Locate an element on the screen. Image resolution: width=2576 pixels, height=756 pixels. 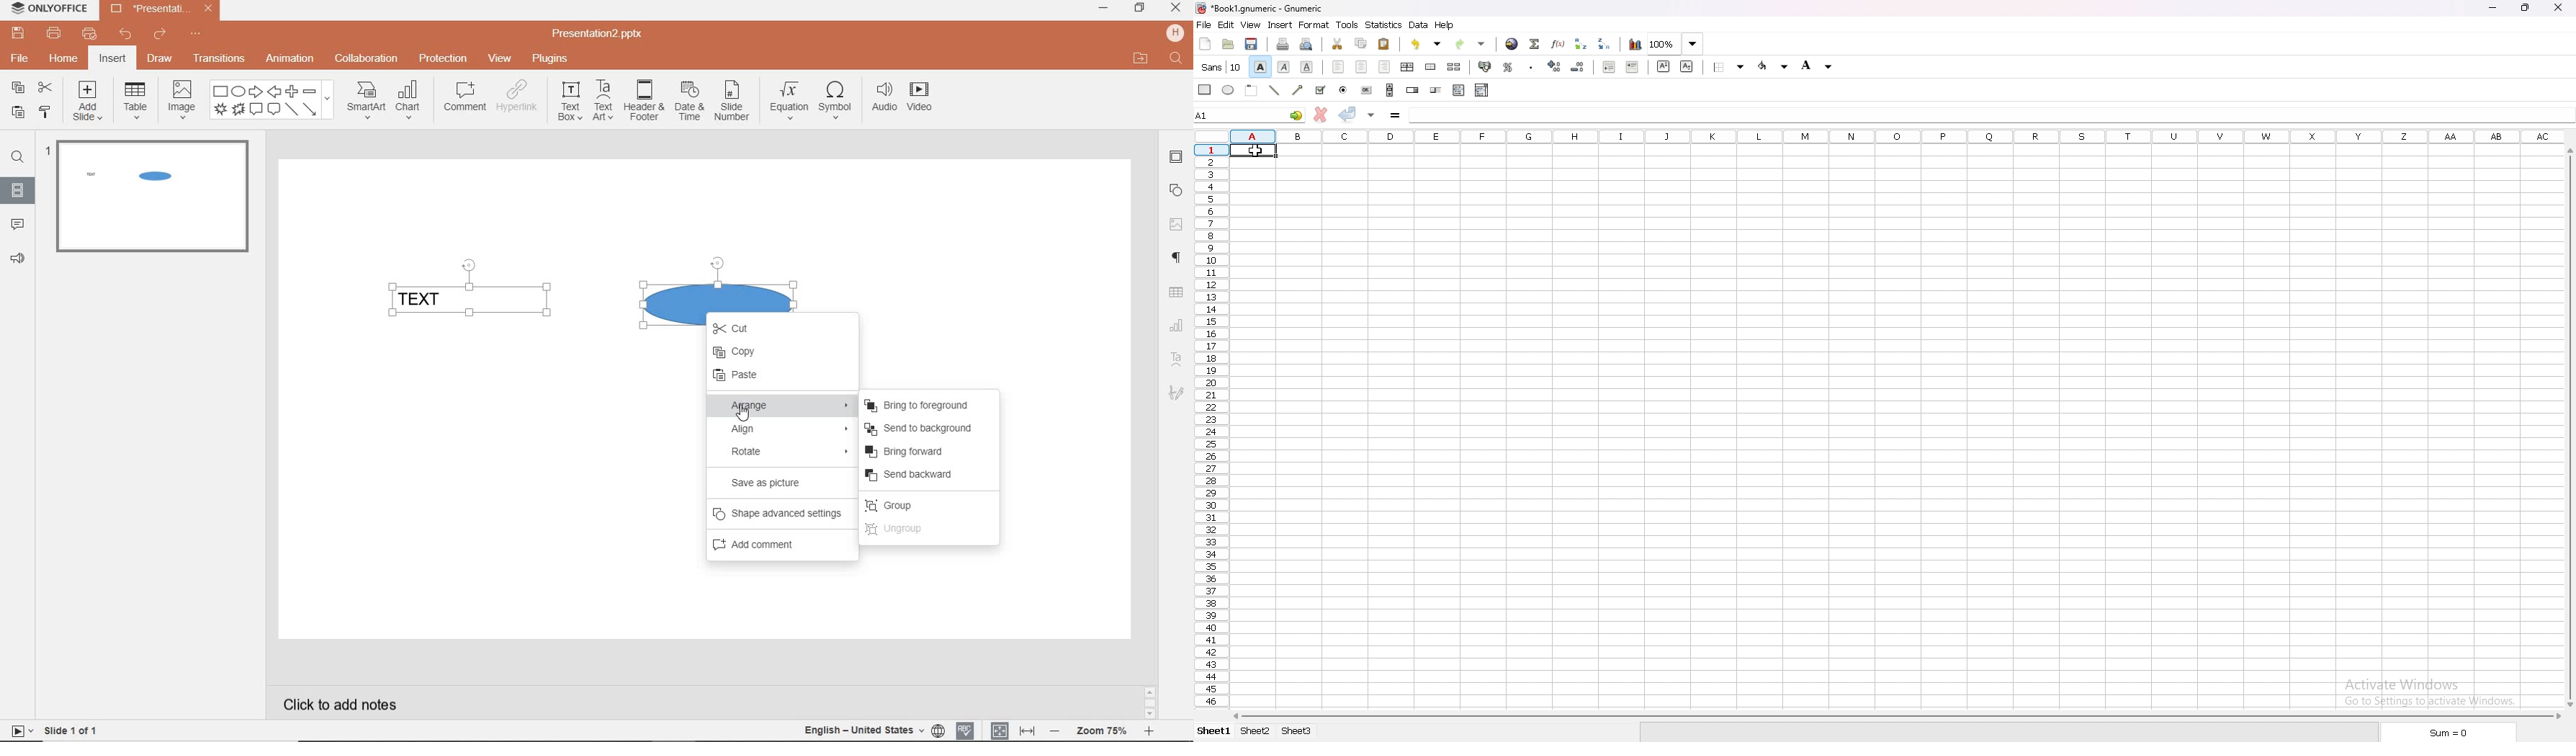
audio is located at coordinates (882, 100).